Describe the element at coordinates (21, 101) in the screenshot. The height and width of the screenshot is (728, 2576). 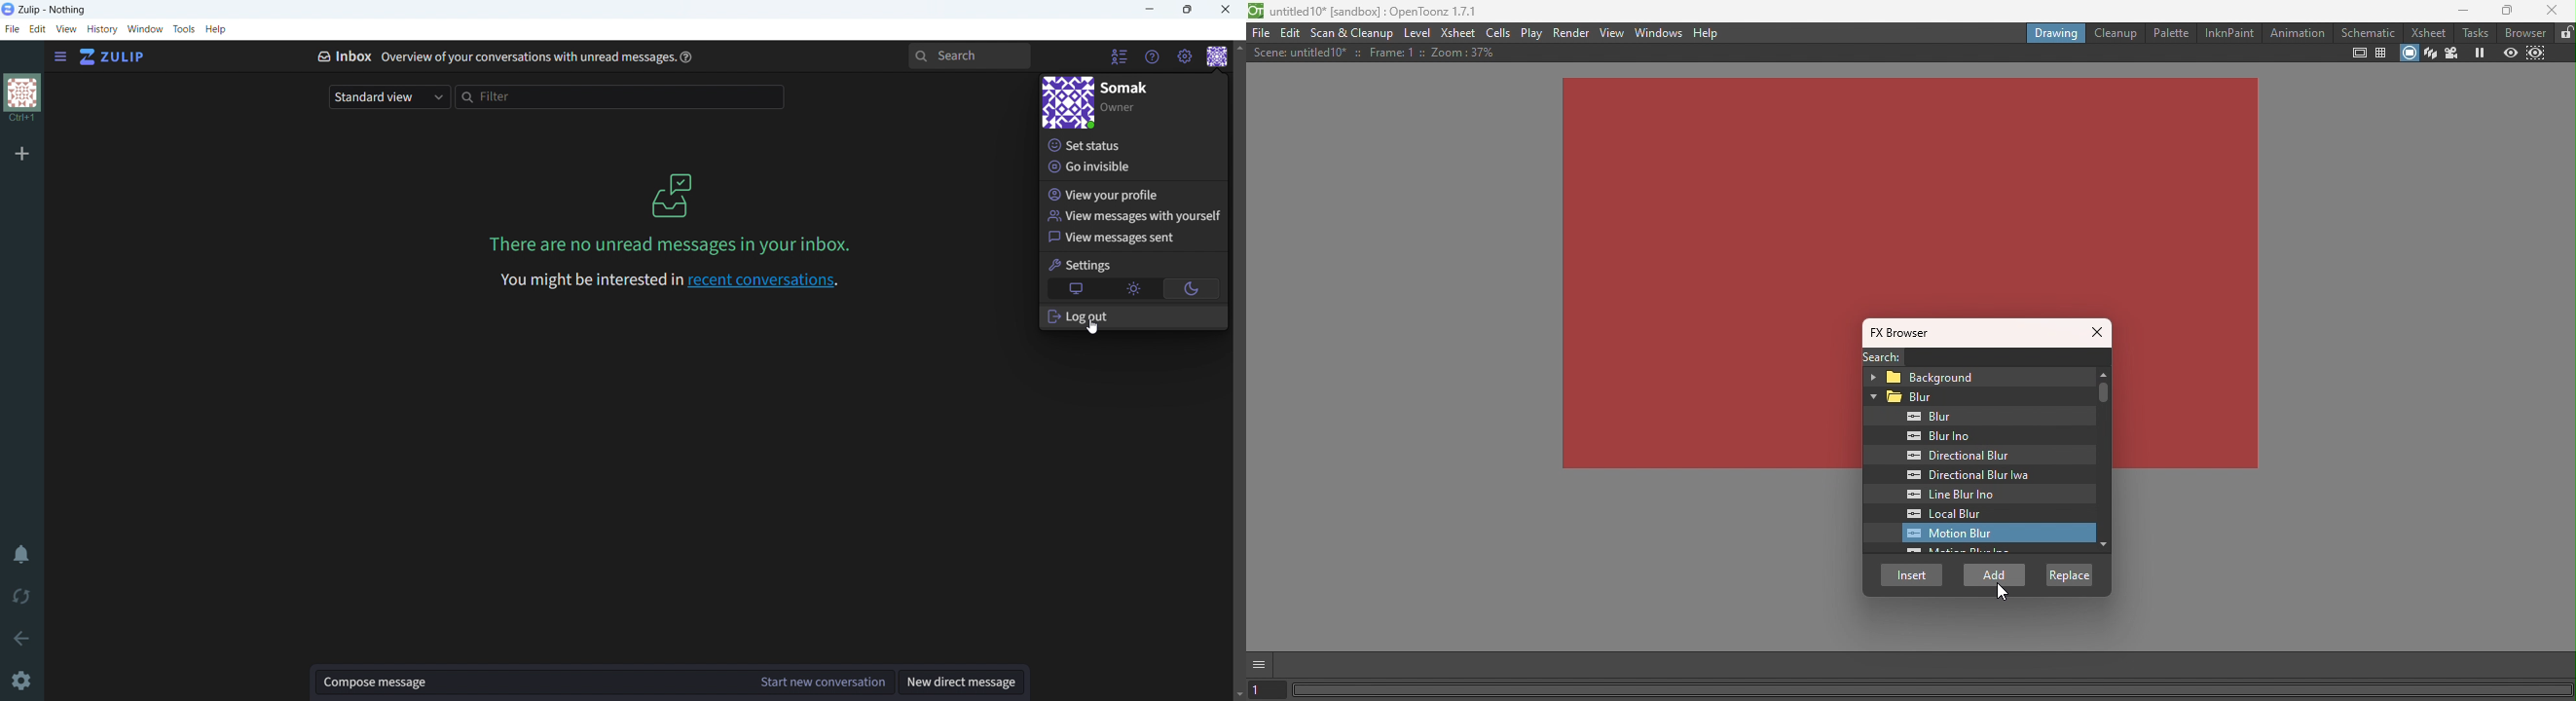
I see `organization` at that location.